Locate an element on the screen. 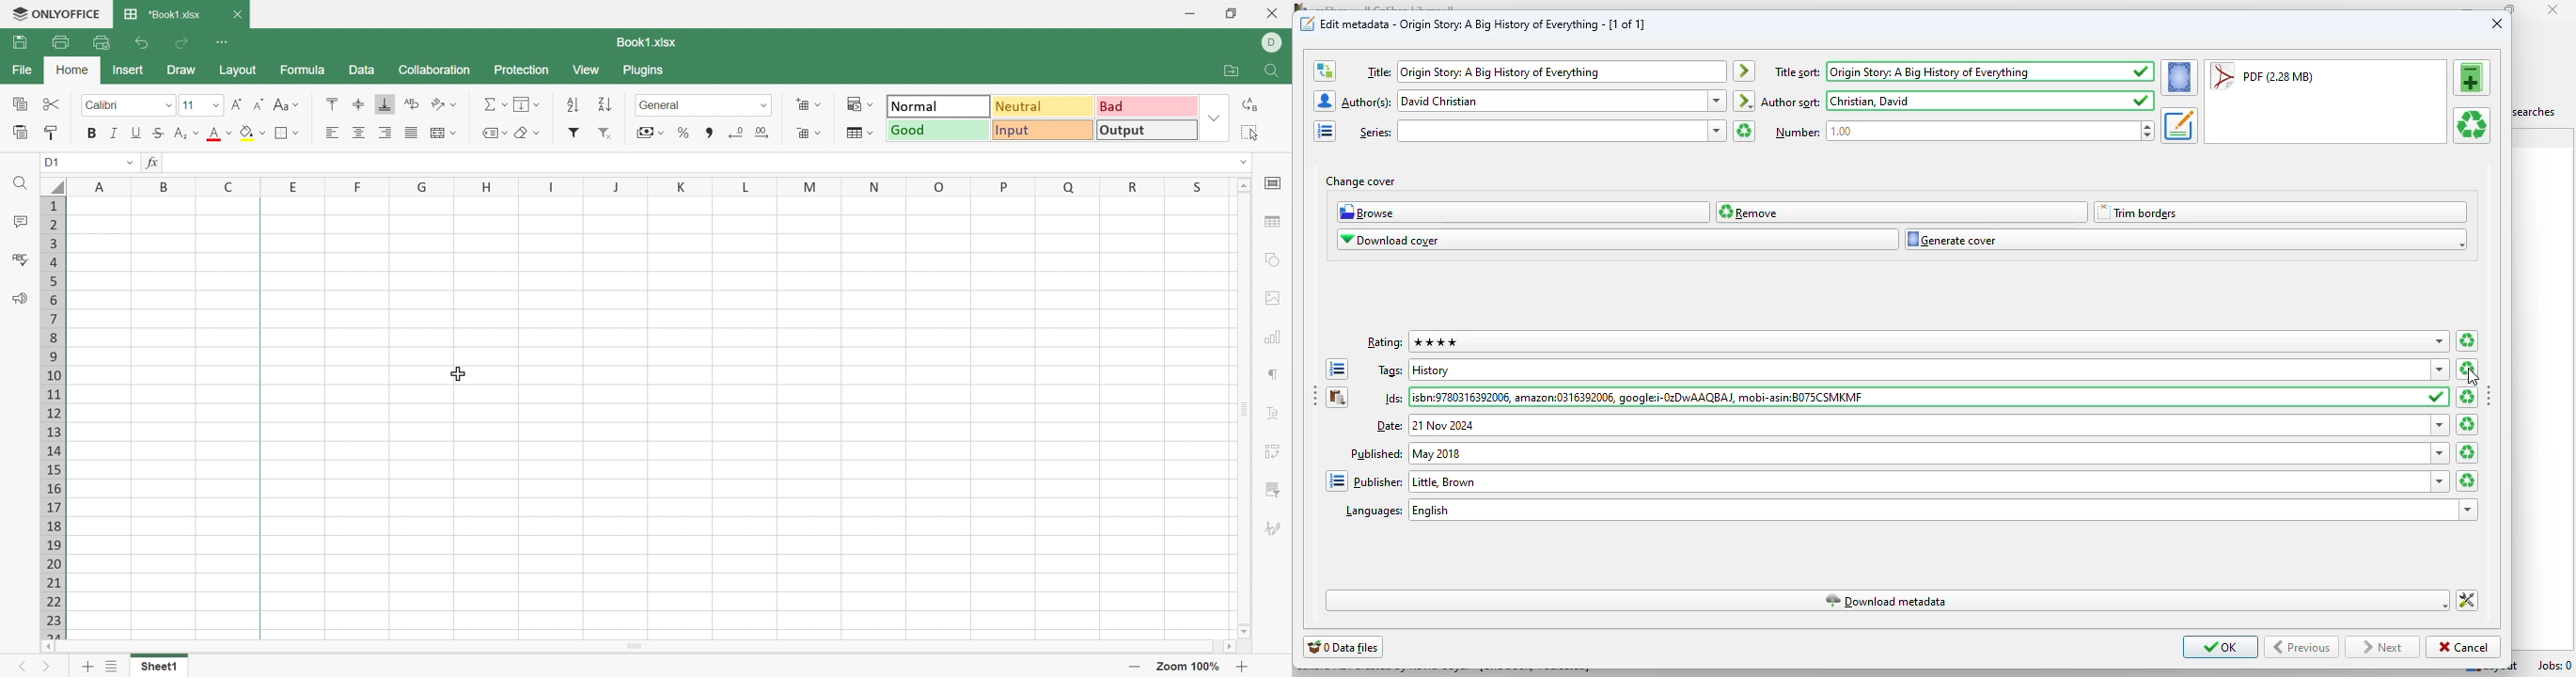 This screenshot has height=700, width=2576. text is located at coordinates (1367, 103).